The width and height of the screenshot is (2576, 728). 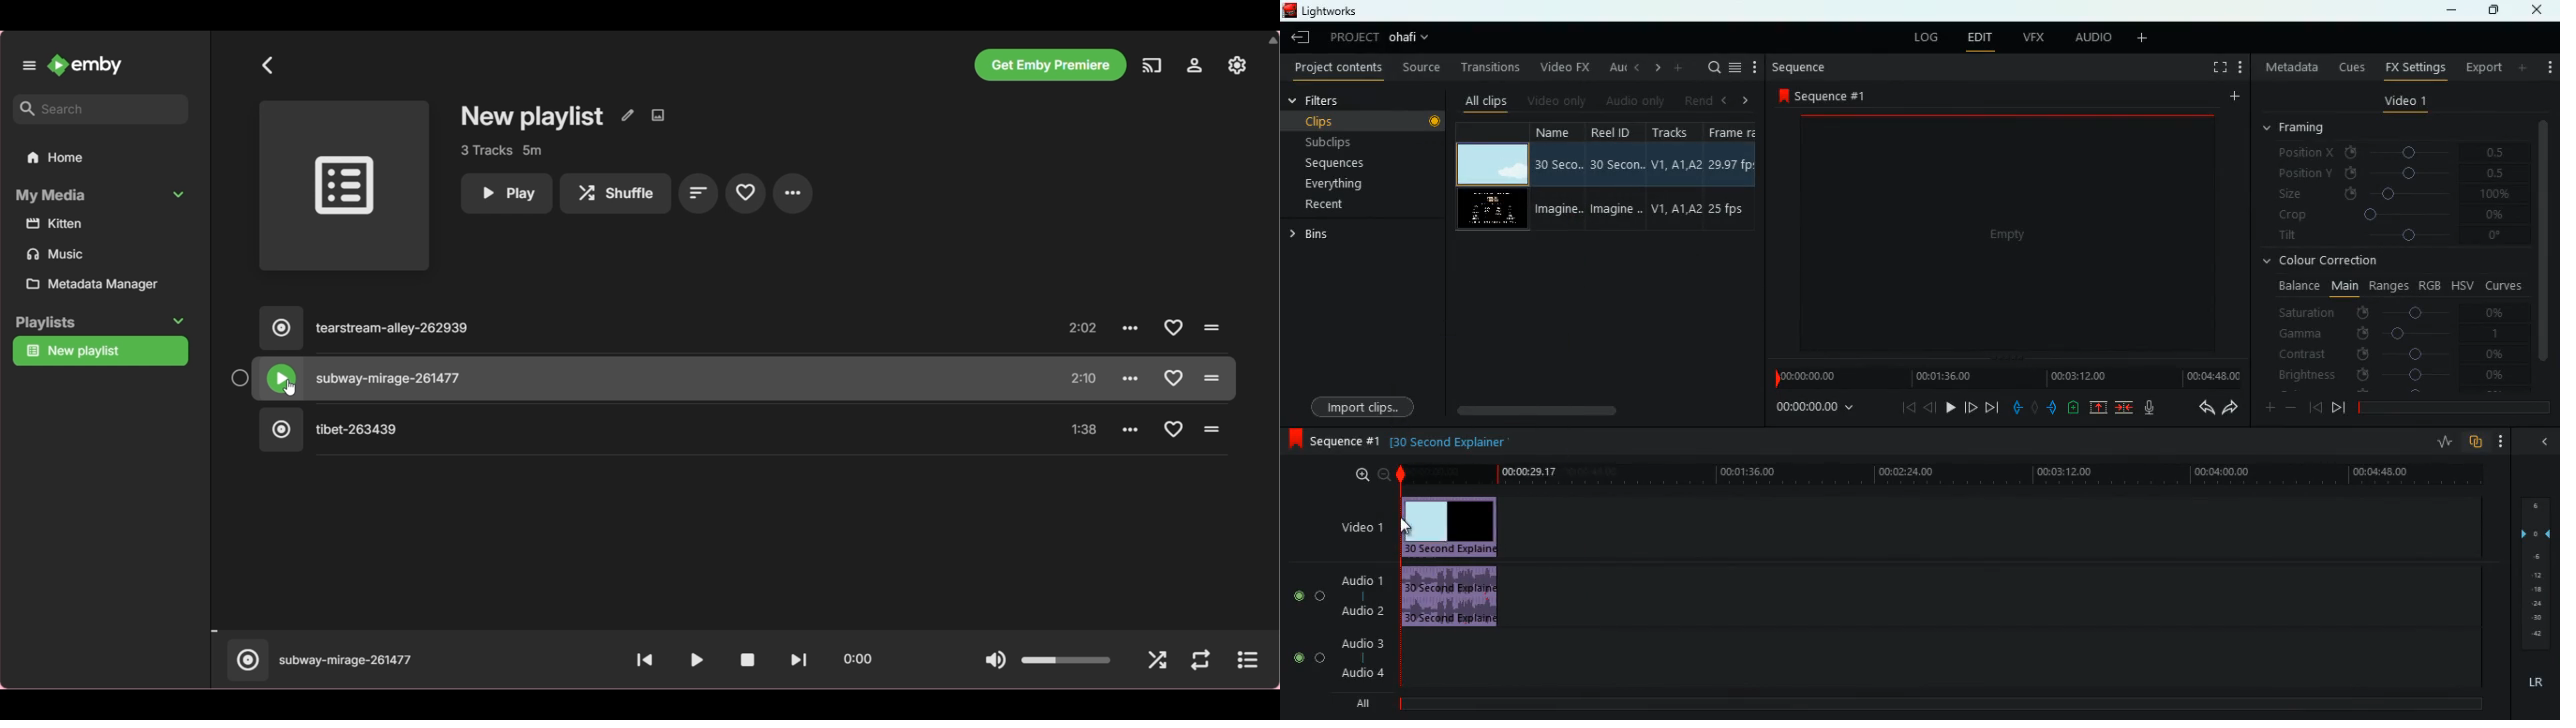 I want to click on back, so click(x=1930, y=407).